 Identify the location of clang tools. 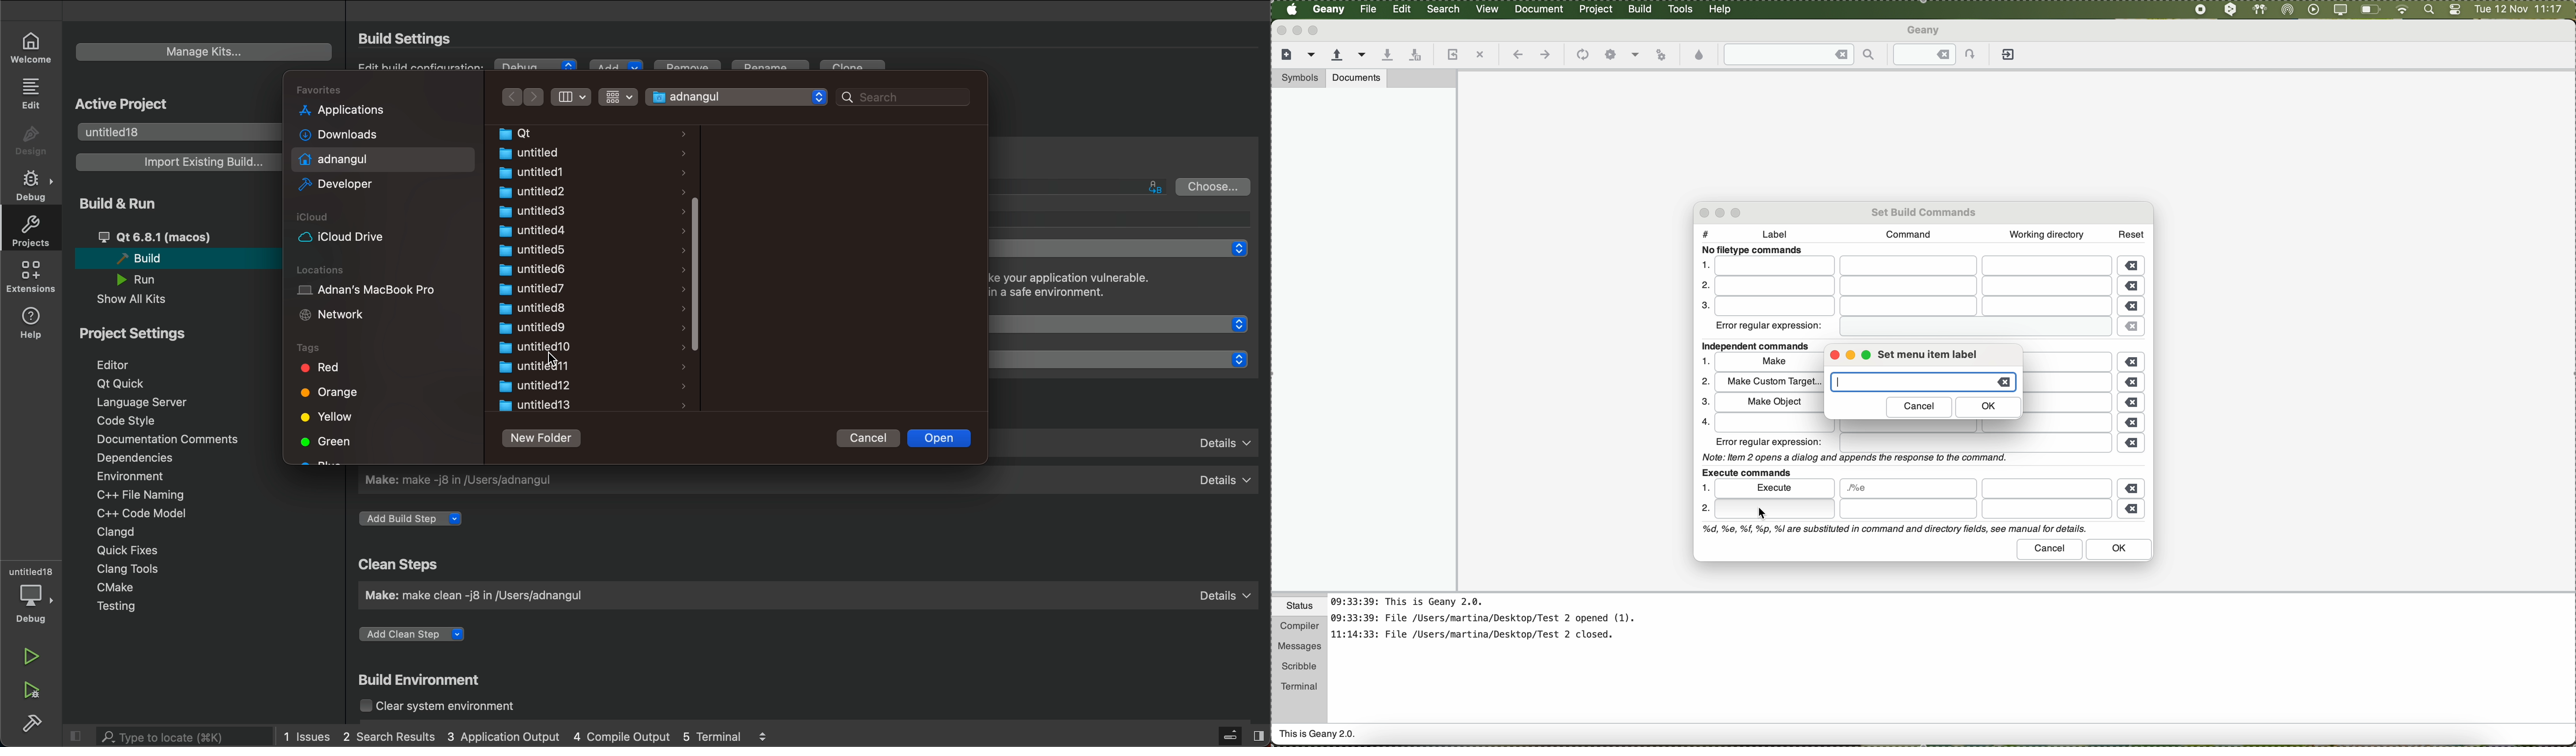
(131, 569).